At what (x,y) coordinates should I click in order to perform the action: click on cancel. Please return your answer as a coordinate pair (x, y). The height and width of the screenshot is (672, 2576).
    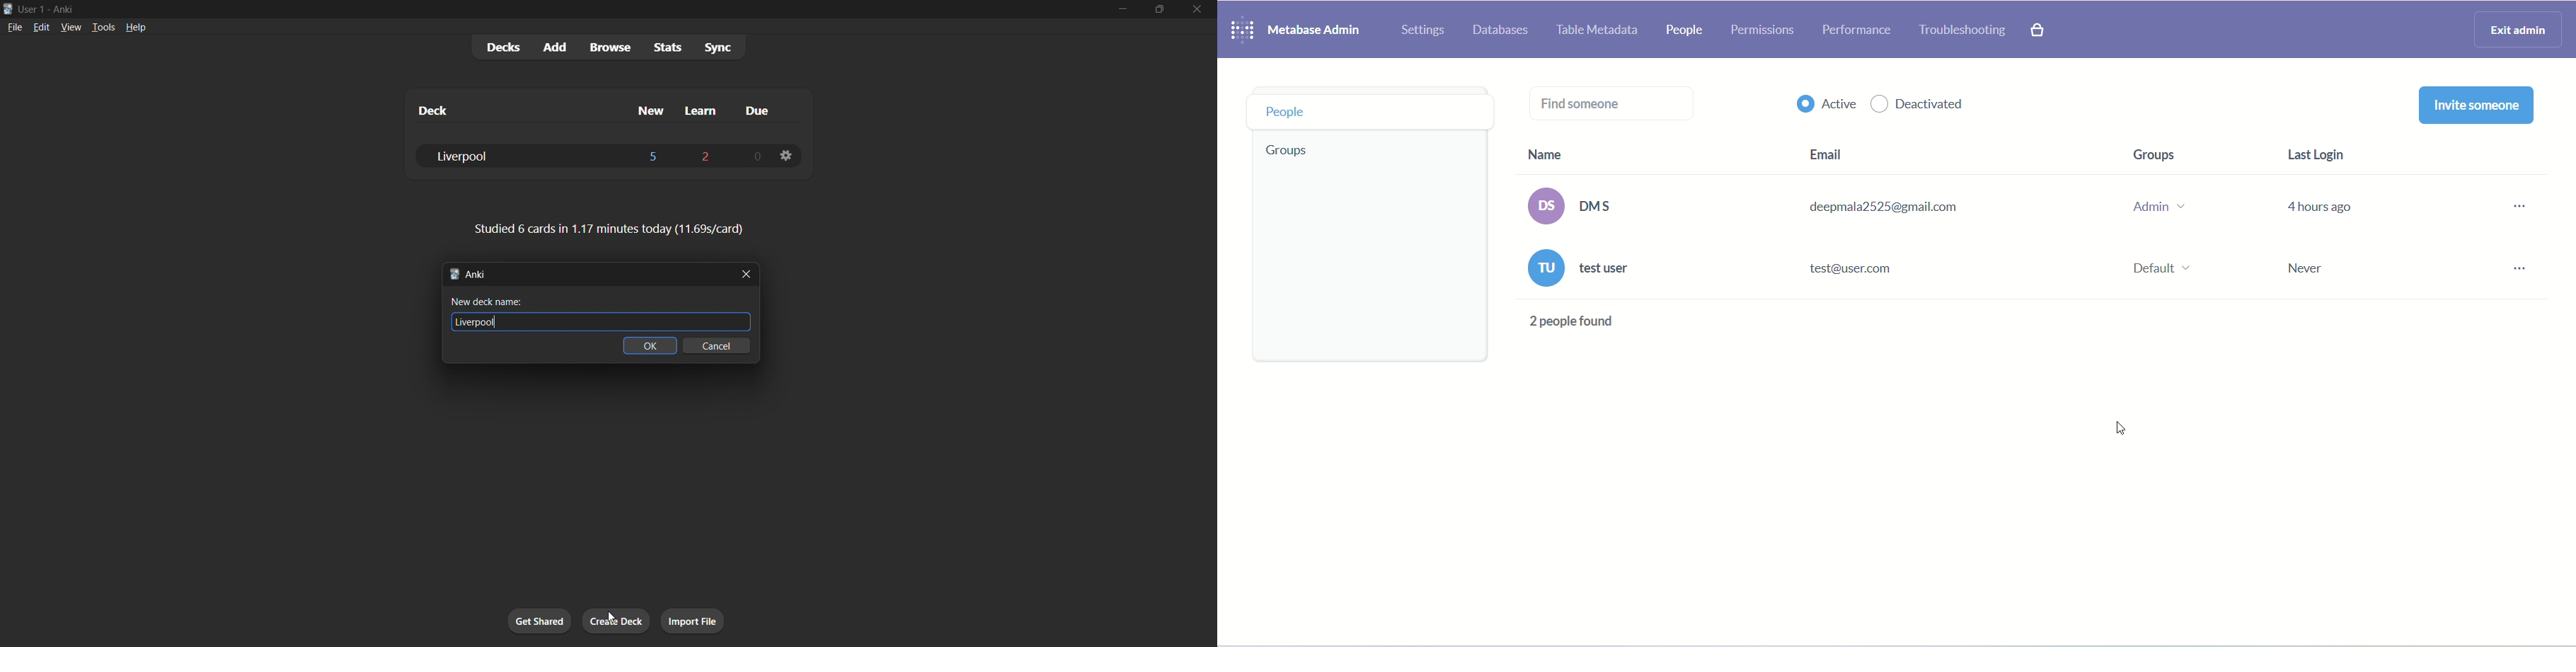
    Looking at the image, I should click on (715, 350).